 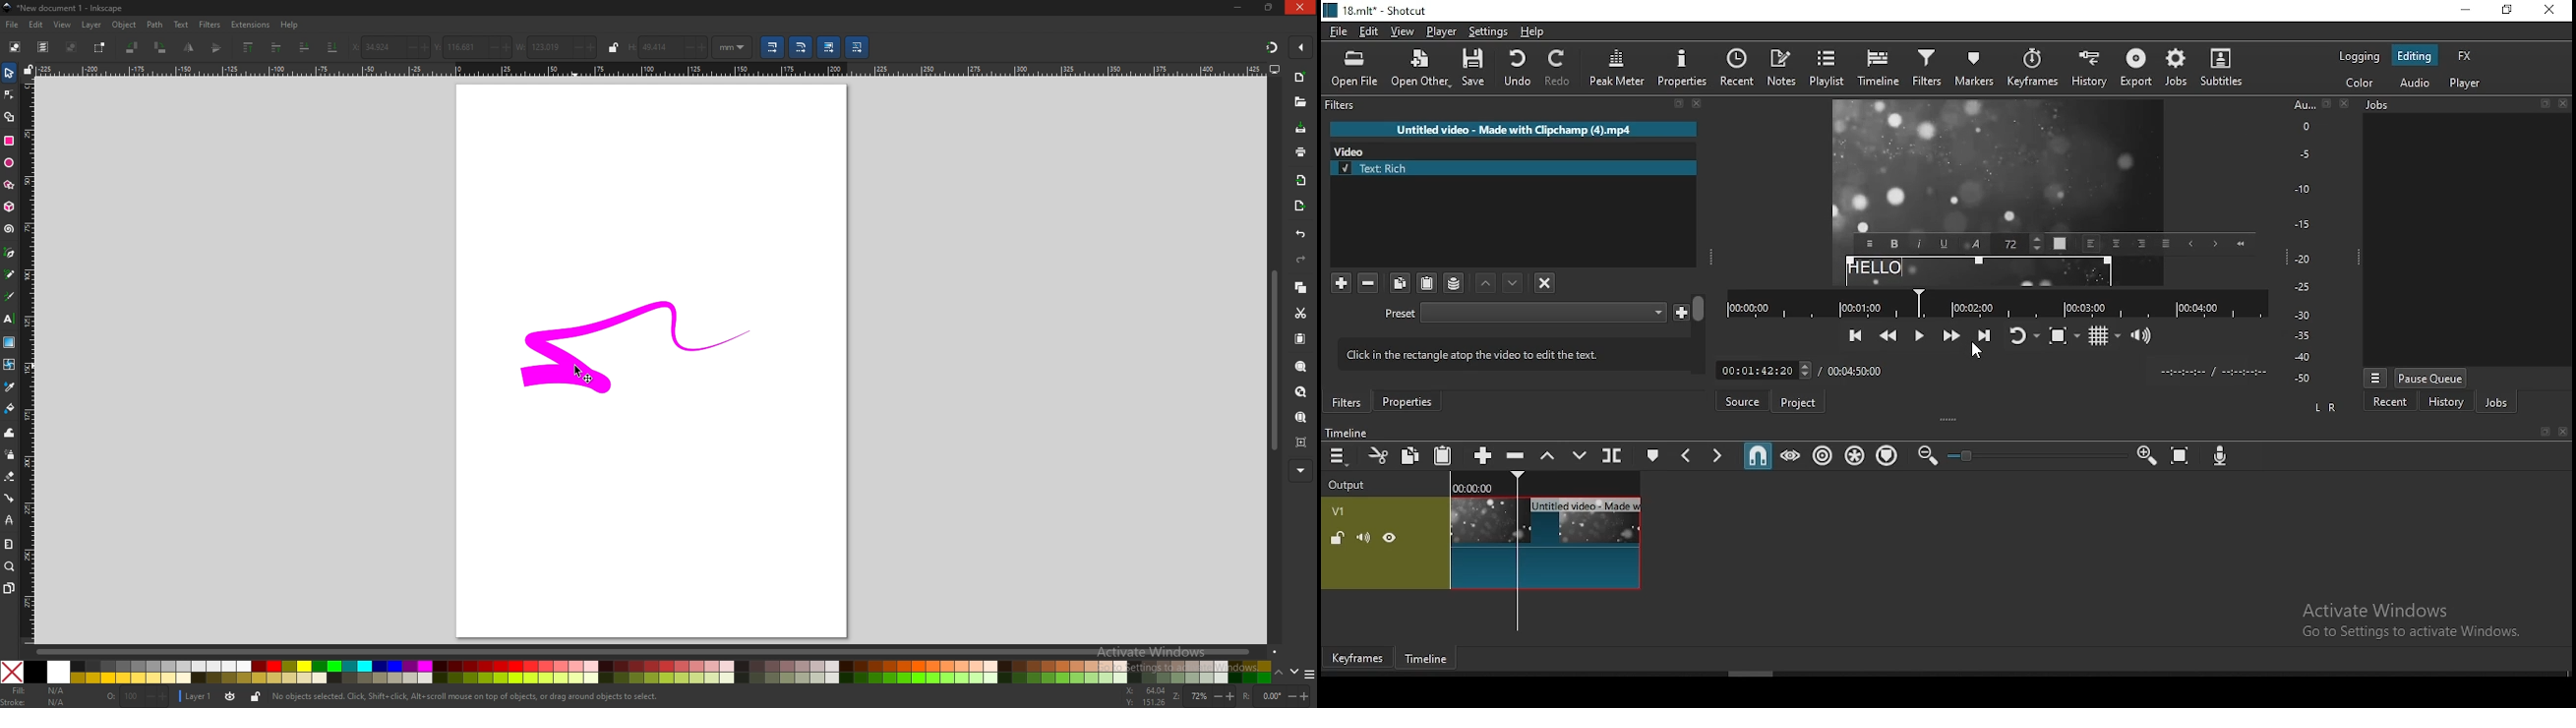 I want to click on close, so click(x=1302, y=8).